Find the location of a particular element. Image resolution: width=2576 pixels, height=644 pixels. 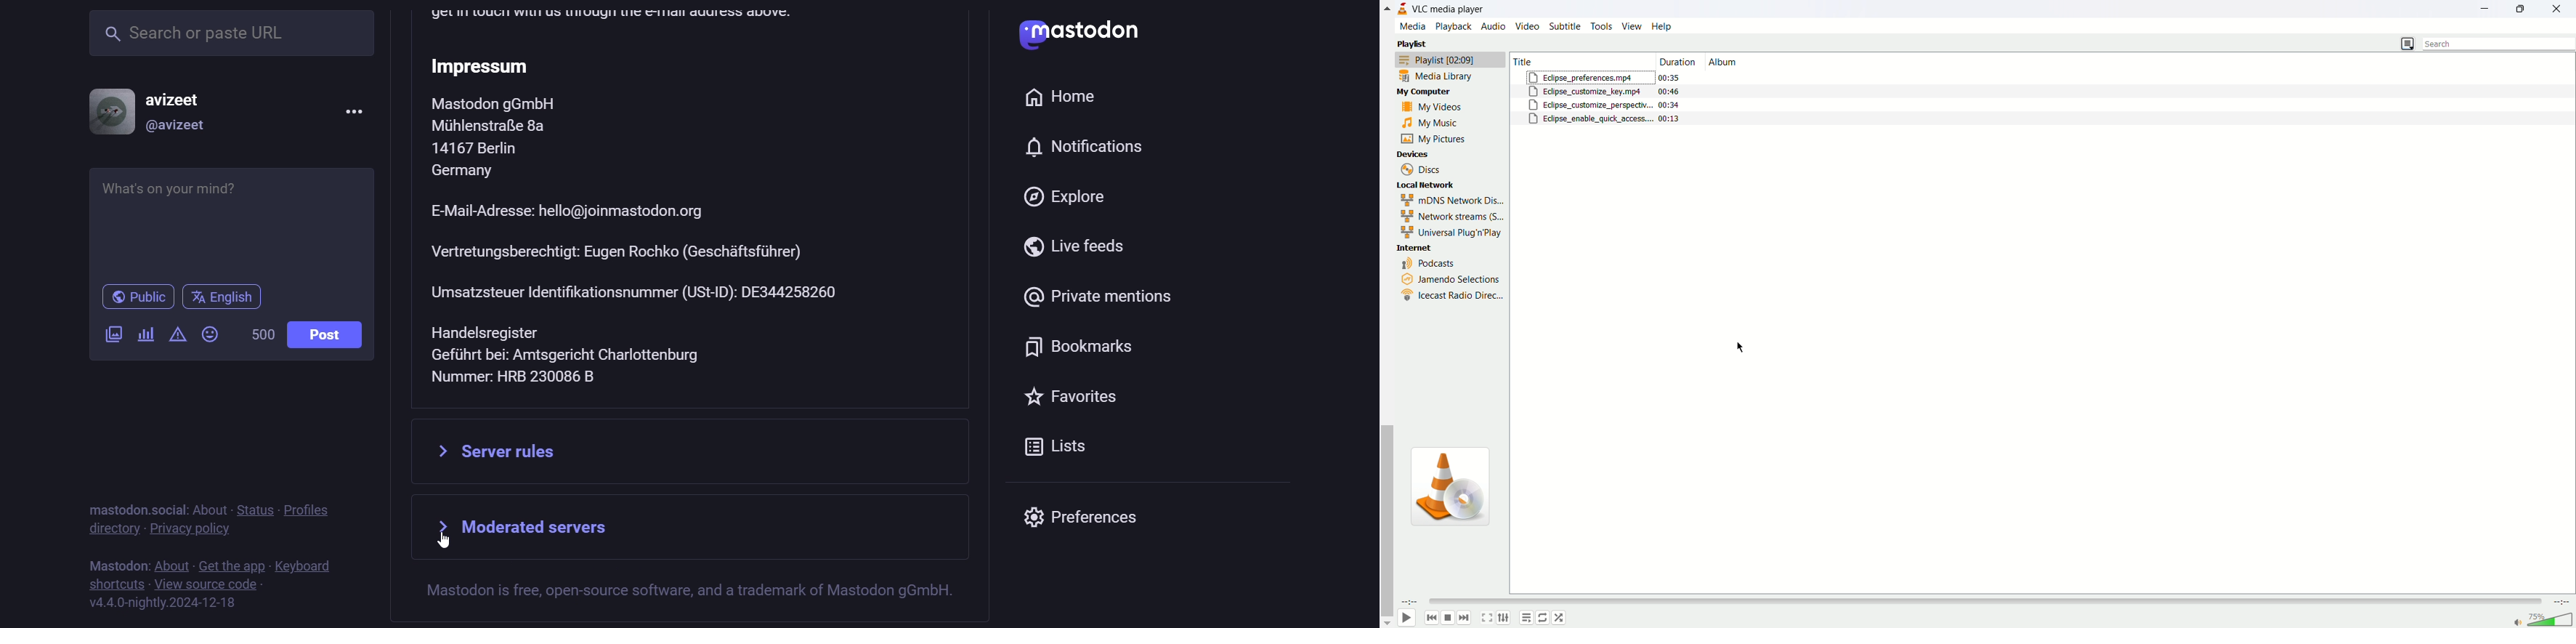

post is located at coordinates (324, 335).